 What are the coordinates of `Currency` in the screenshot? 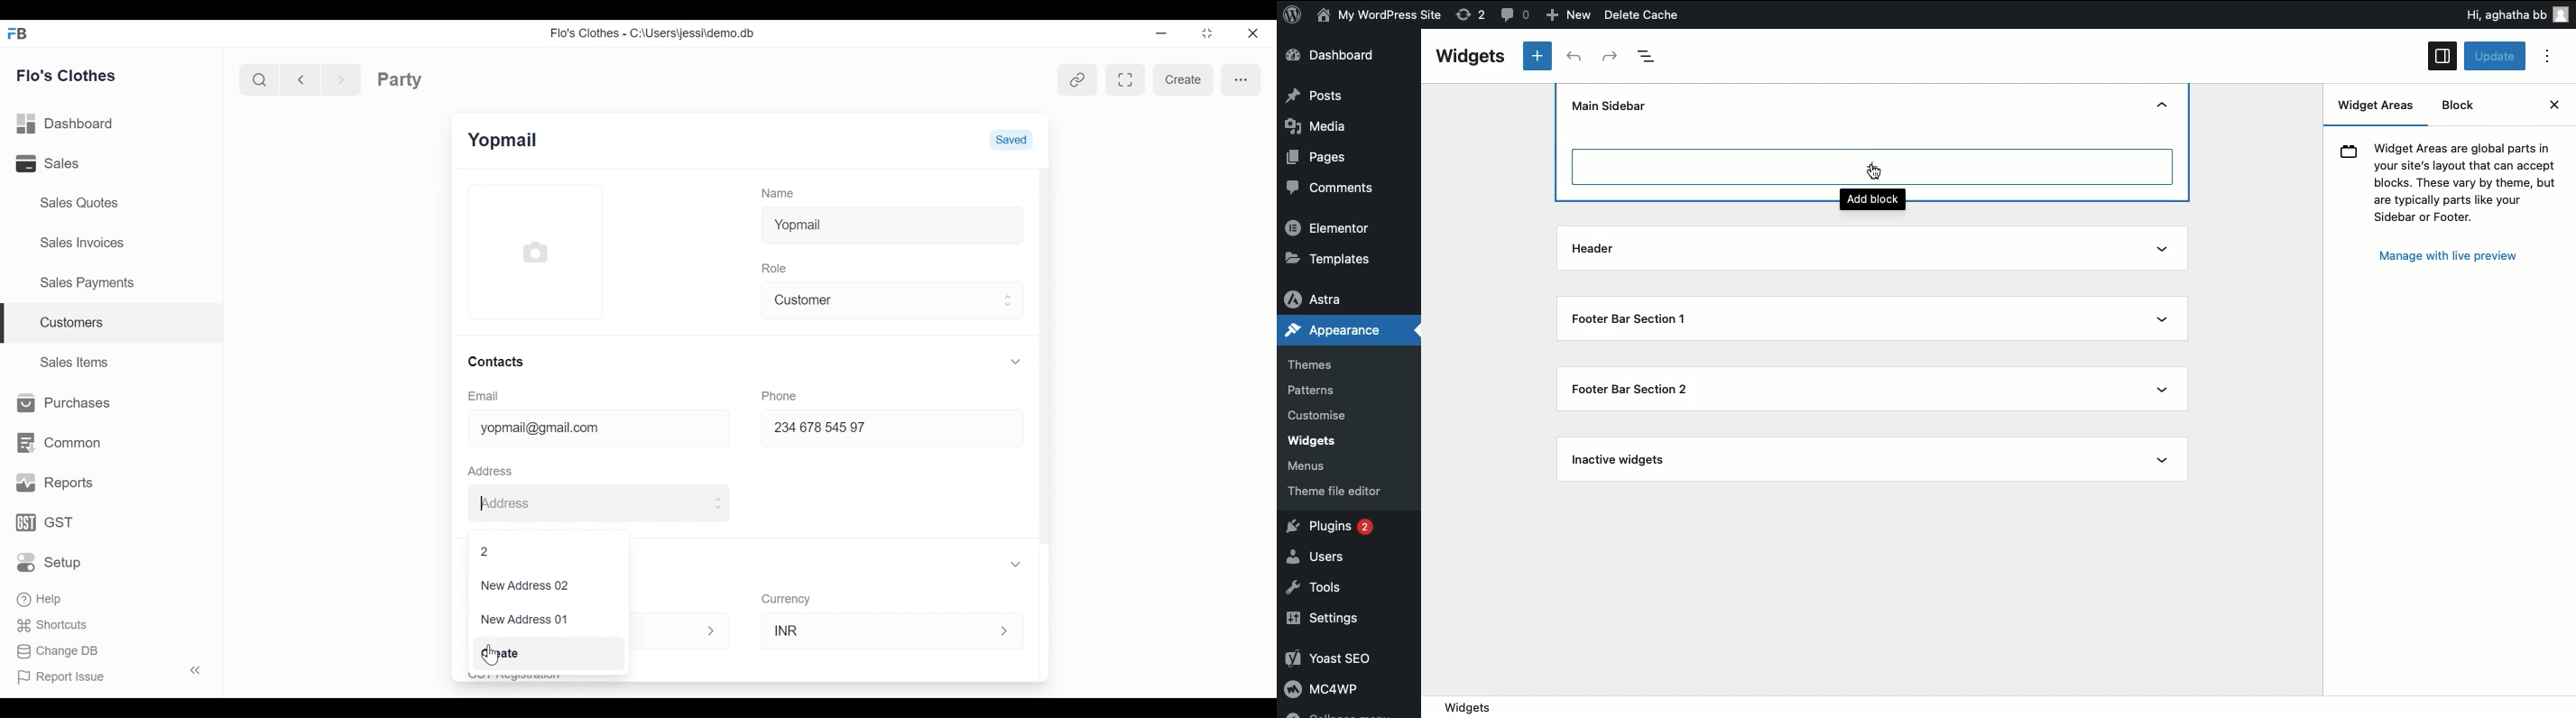 It's located at (788, 598).